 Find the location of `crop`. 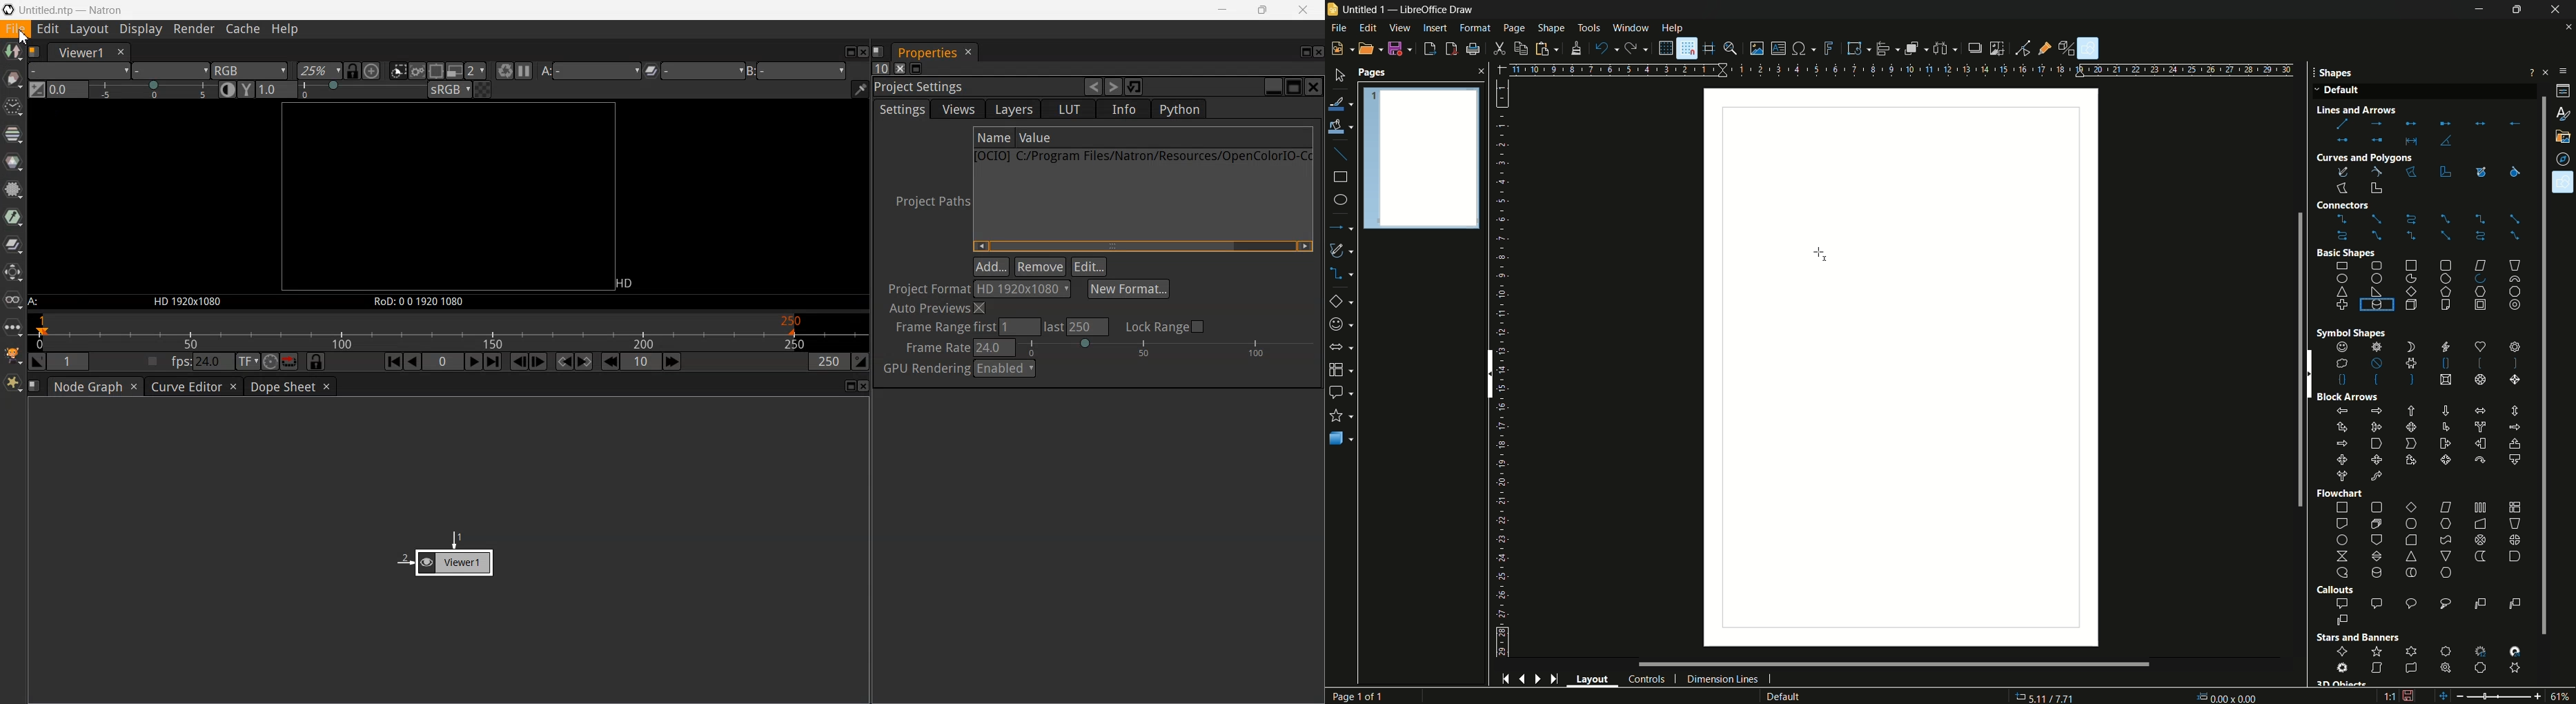

crop is located at coordinates (1996, 48).